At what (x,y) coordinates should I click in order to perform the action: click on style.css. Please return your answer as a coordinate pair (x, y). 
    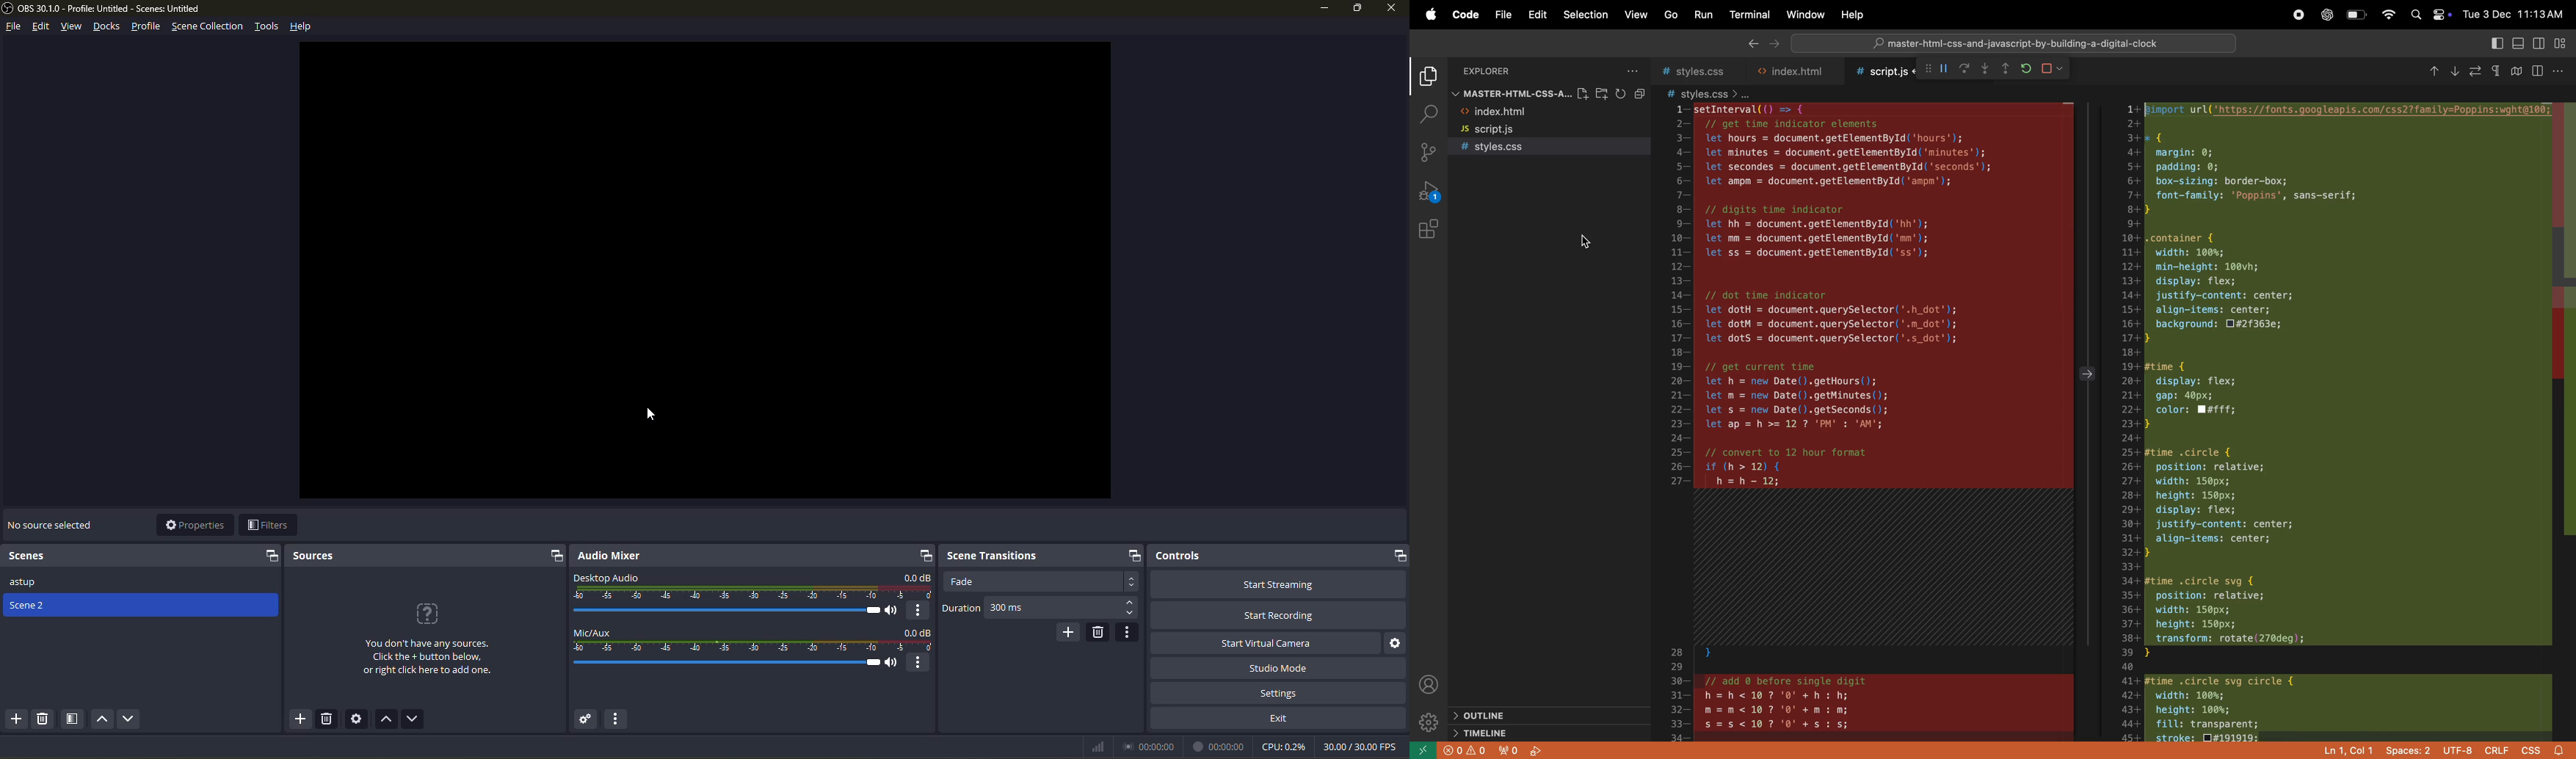
    Looking at the image, I should click on (1701, 71).